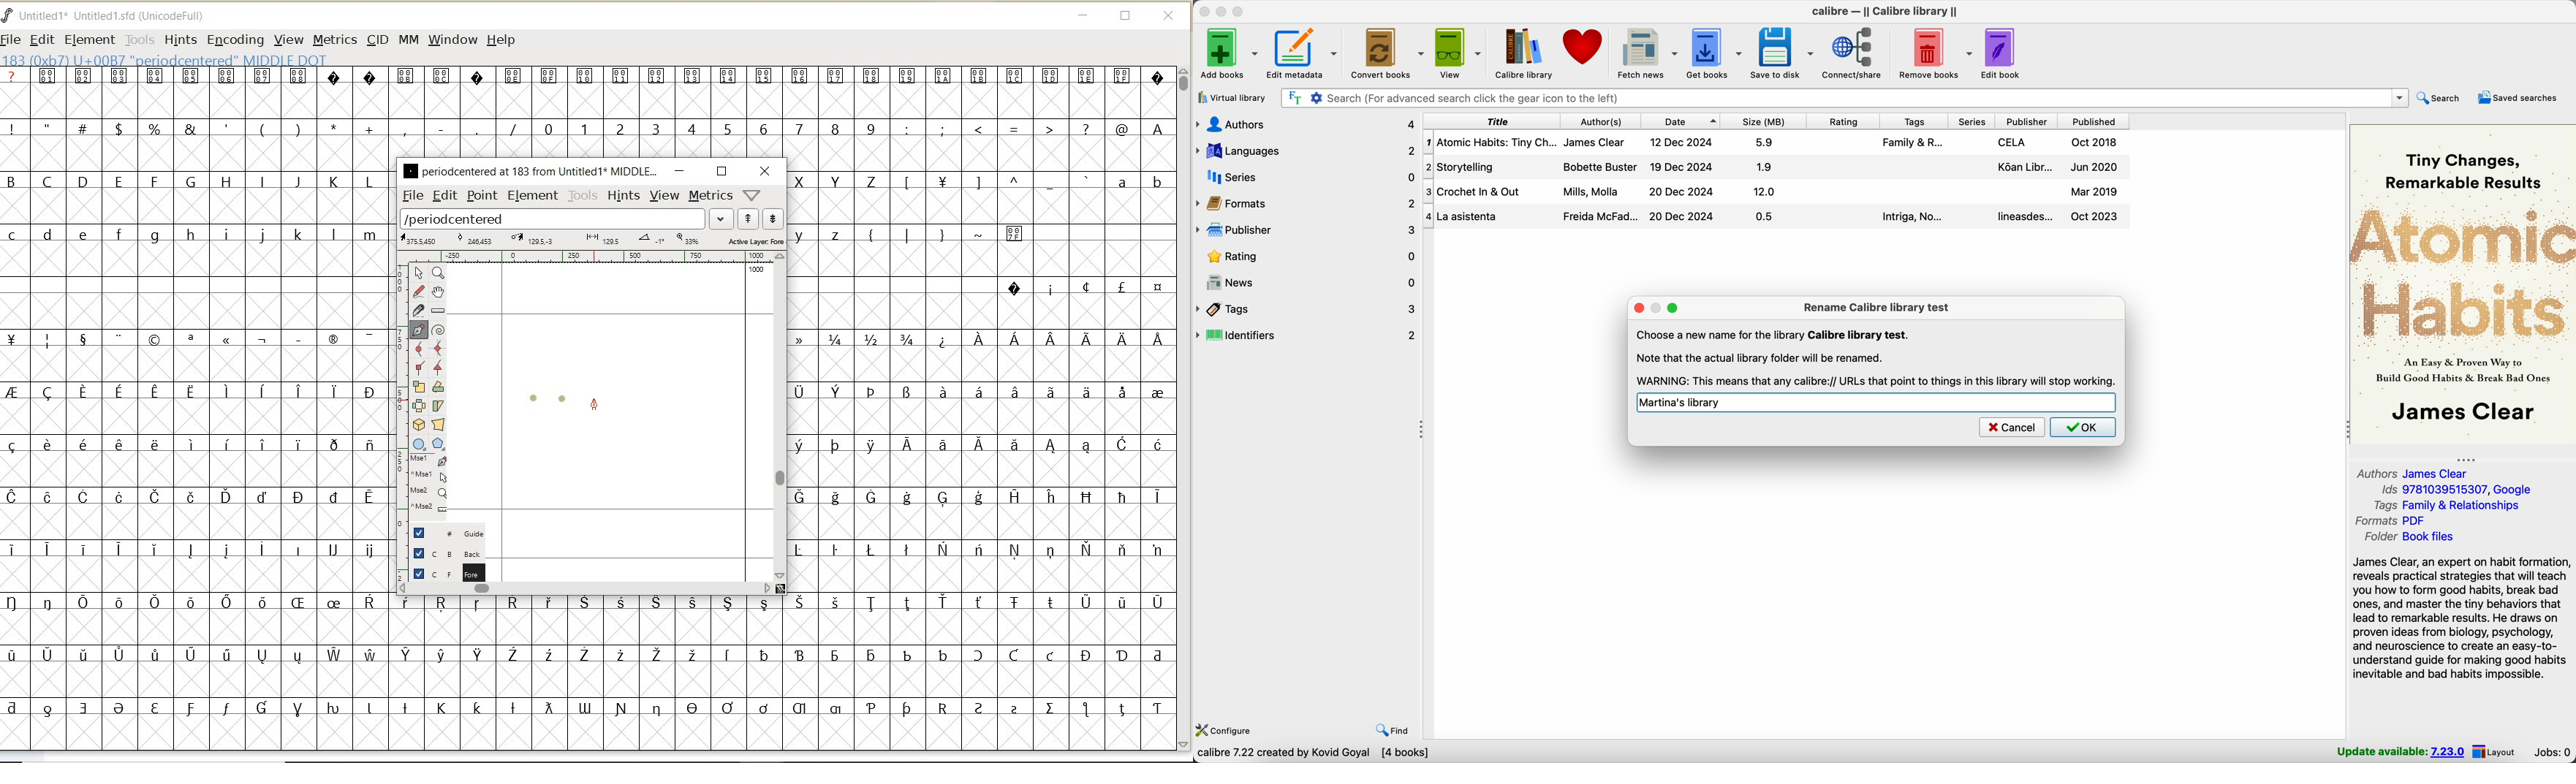 The width and height of the screenshot is (2576, 784). What do you see at coordinates (8, 14) in the screenshot?
I see `FontForge Logo` at bounding box center [8, 14].